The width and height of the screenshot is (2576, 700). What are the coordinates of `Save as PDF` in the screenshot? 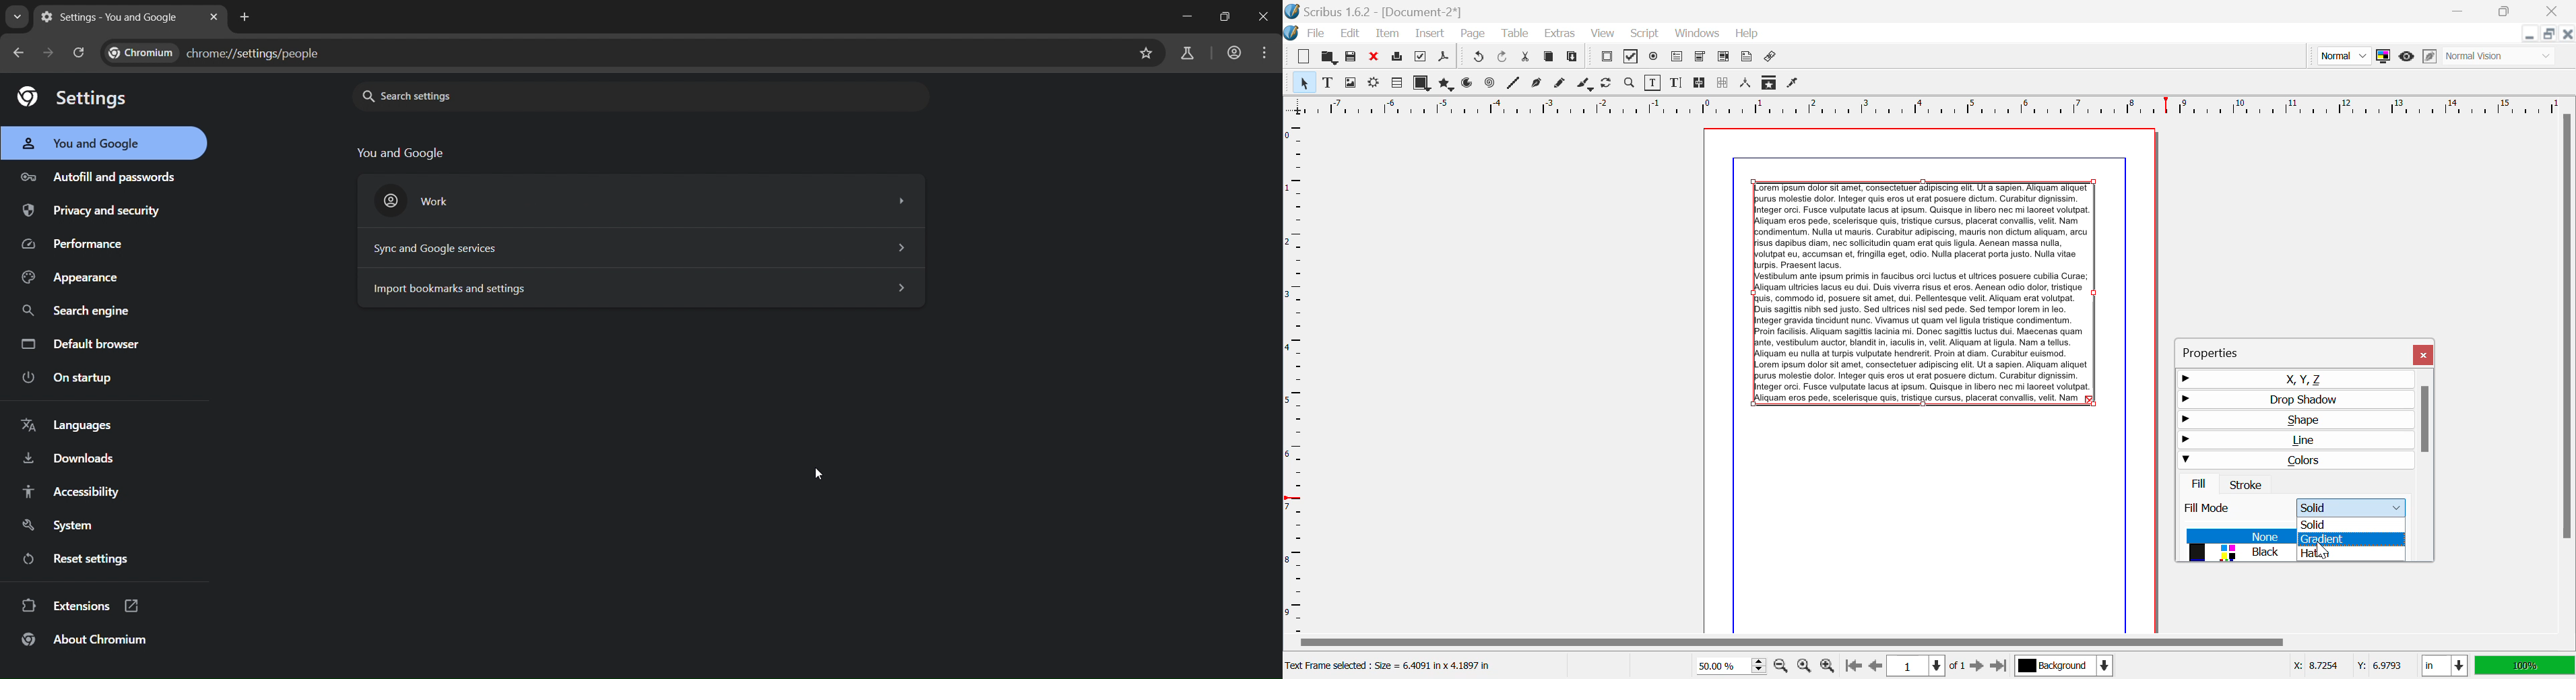 It's located at (1444, 58).